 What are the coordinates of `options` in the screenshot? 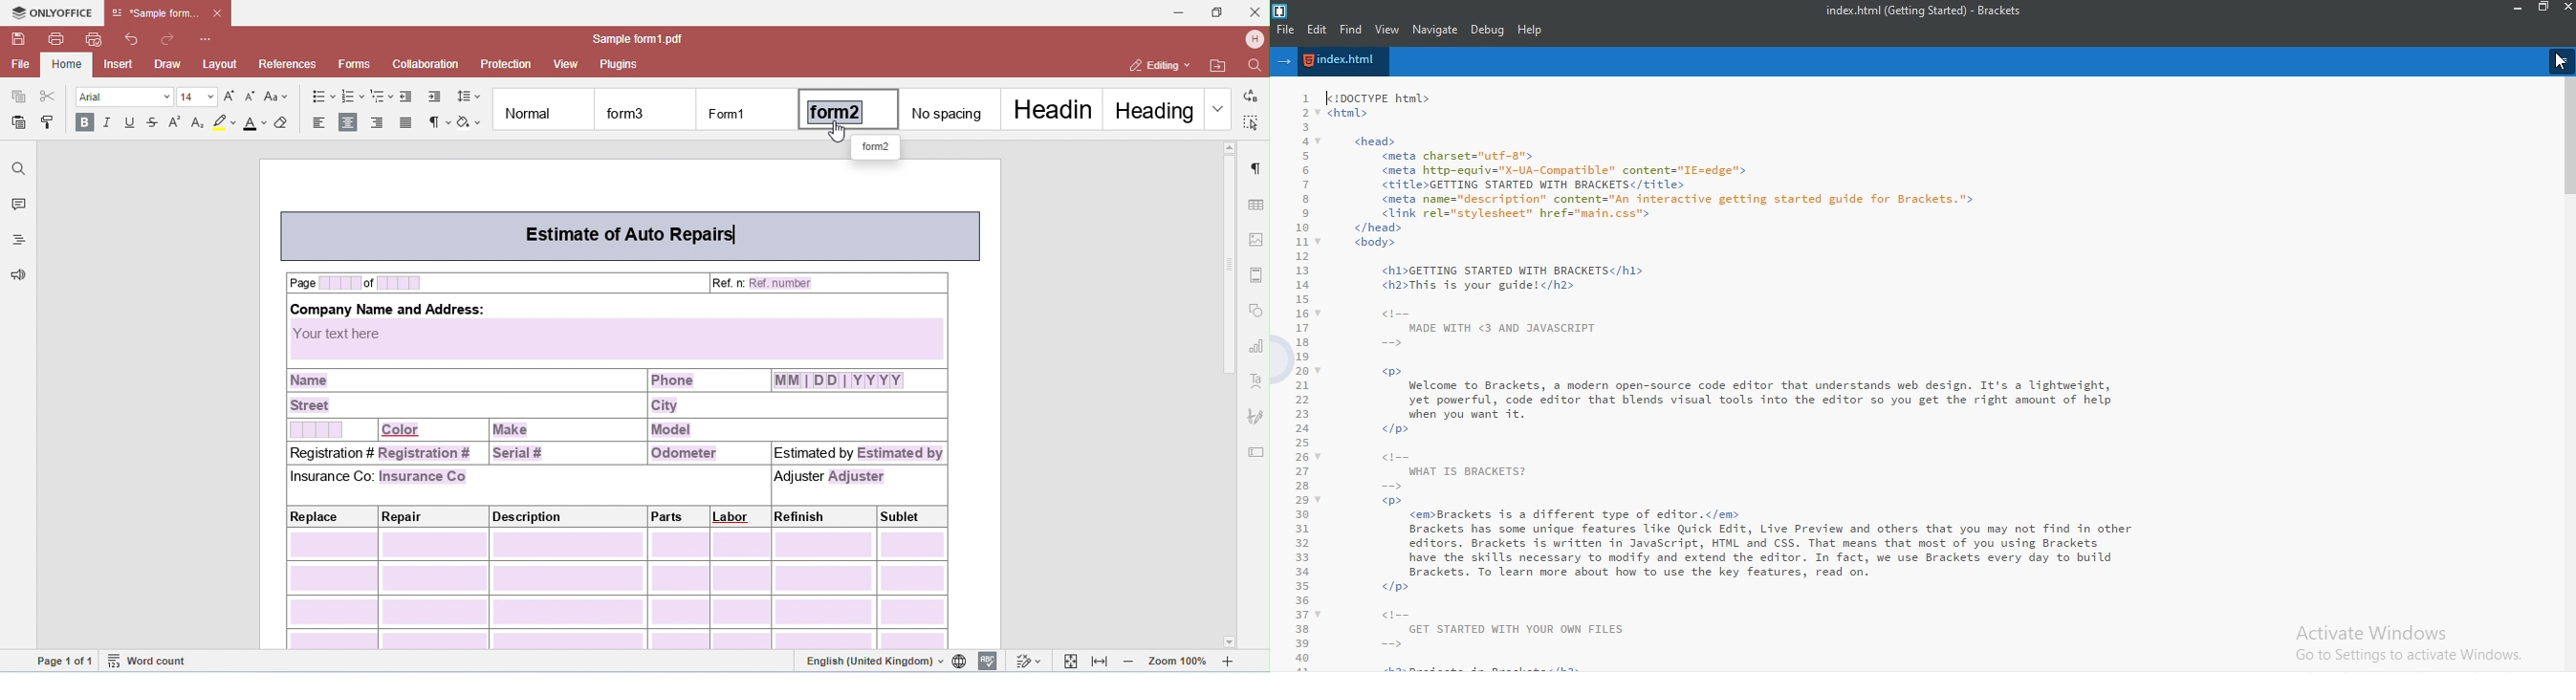 It's located at (2563, 61).